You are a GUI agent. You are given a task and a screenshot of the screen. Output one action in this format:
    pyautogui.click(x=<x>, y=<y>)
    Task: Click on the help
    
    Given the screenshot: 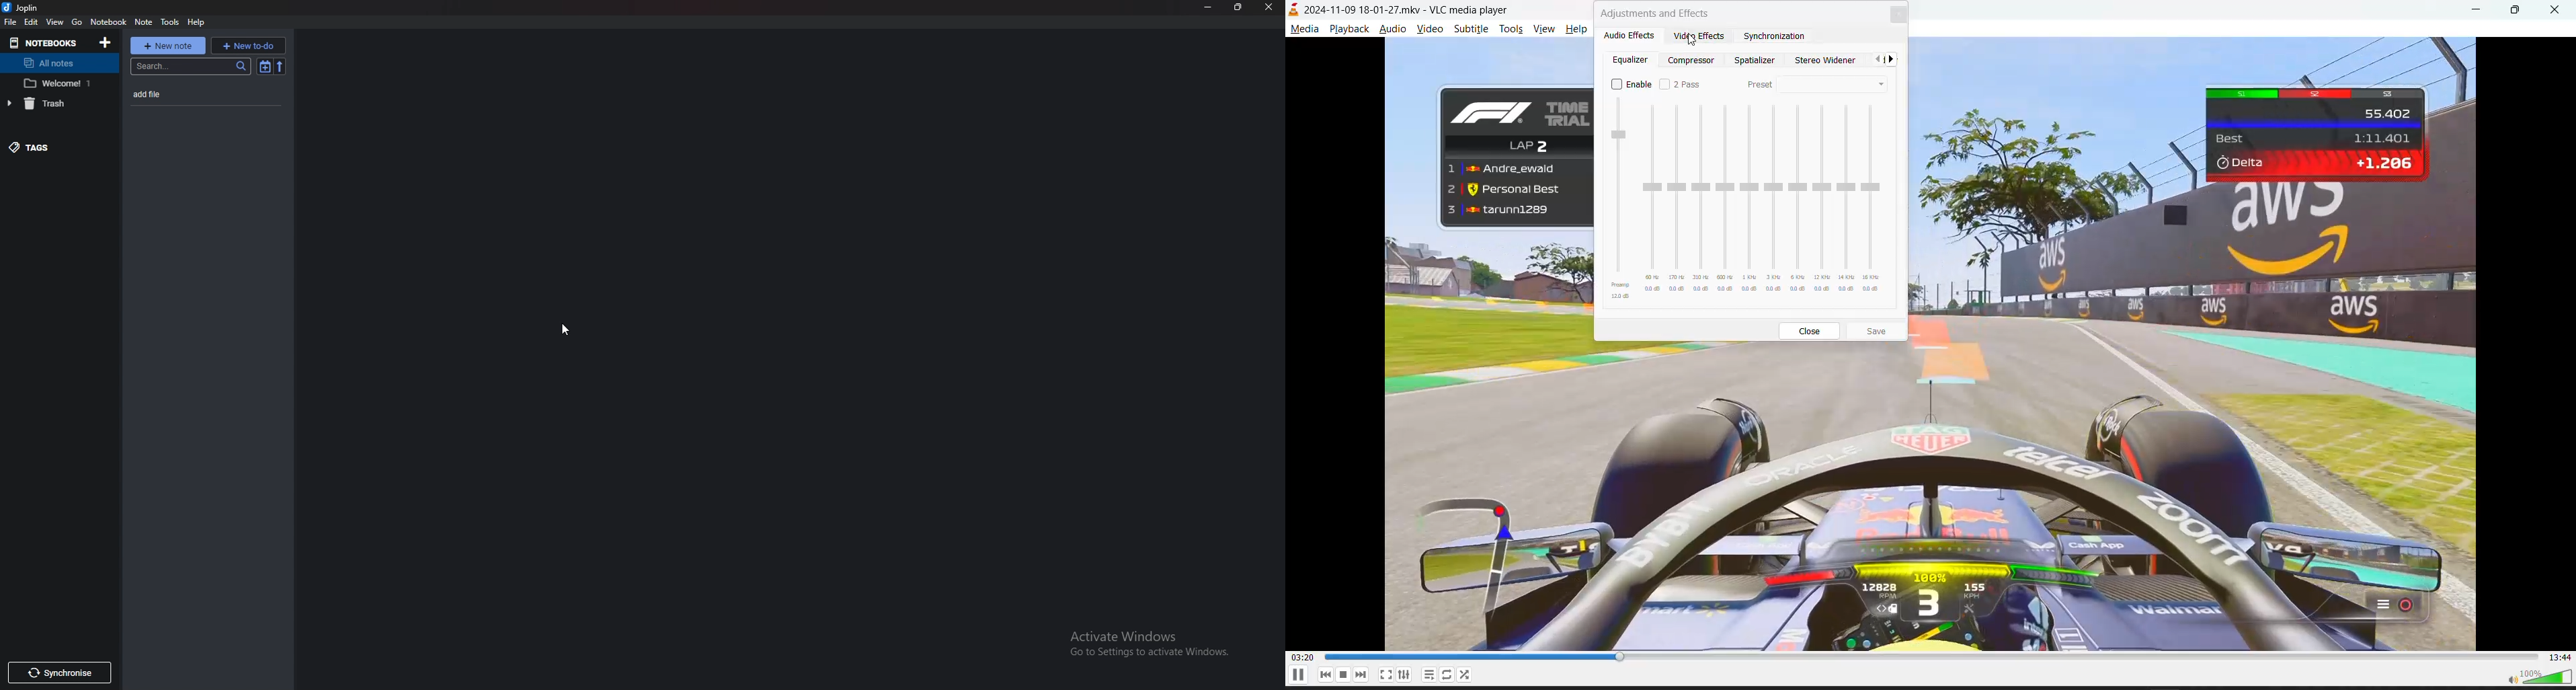 What is the action you would take?
    pyautogui.click(x=196, y=23)
    